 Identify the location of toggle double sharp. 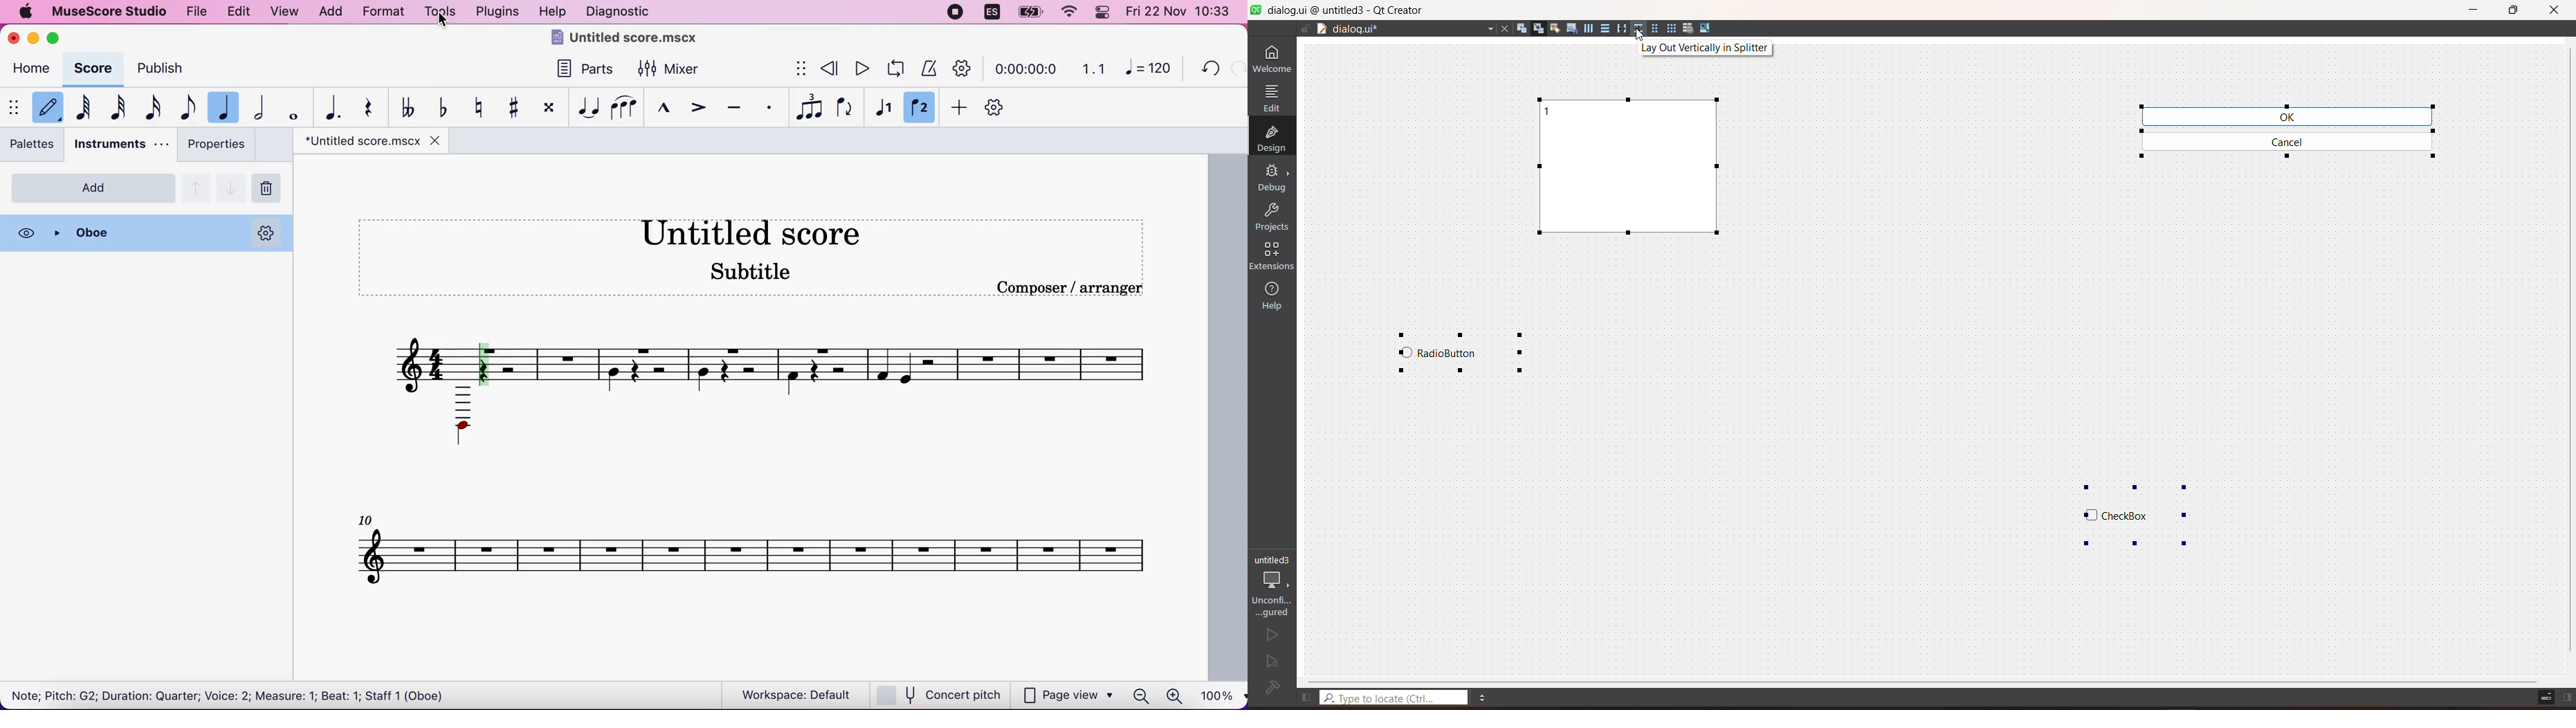
(553, 108).